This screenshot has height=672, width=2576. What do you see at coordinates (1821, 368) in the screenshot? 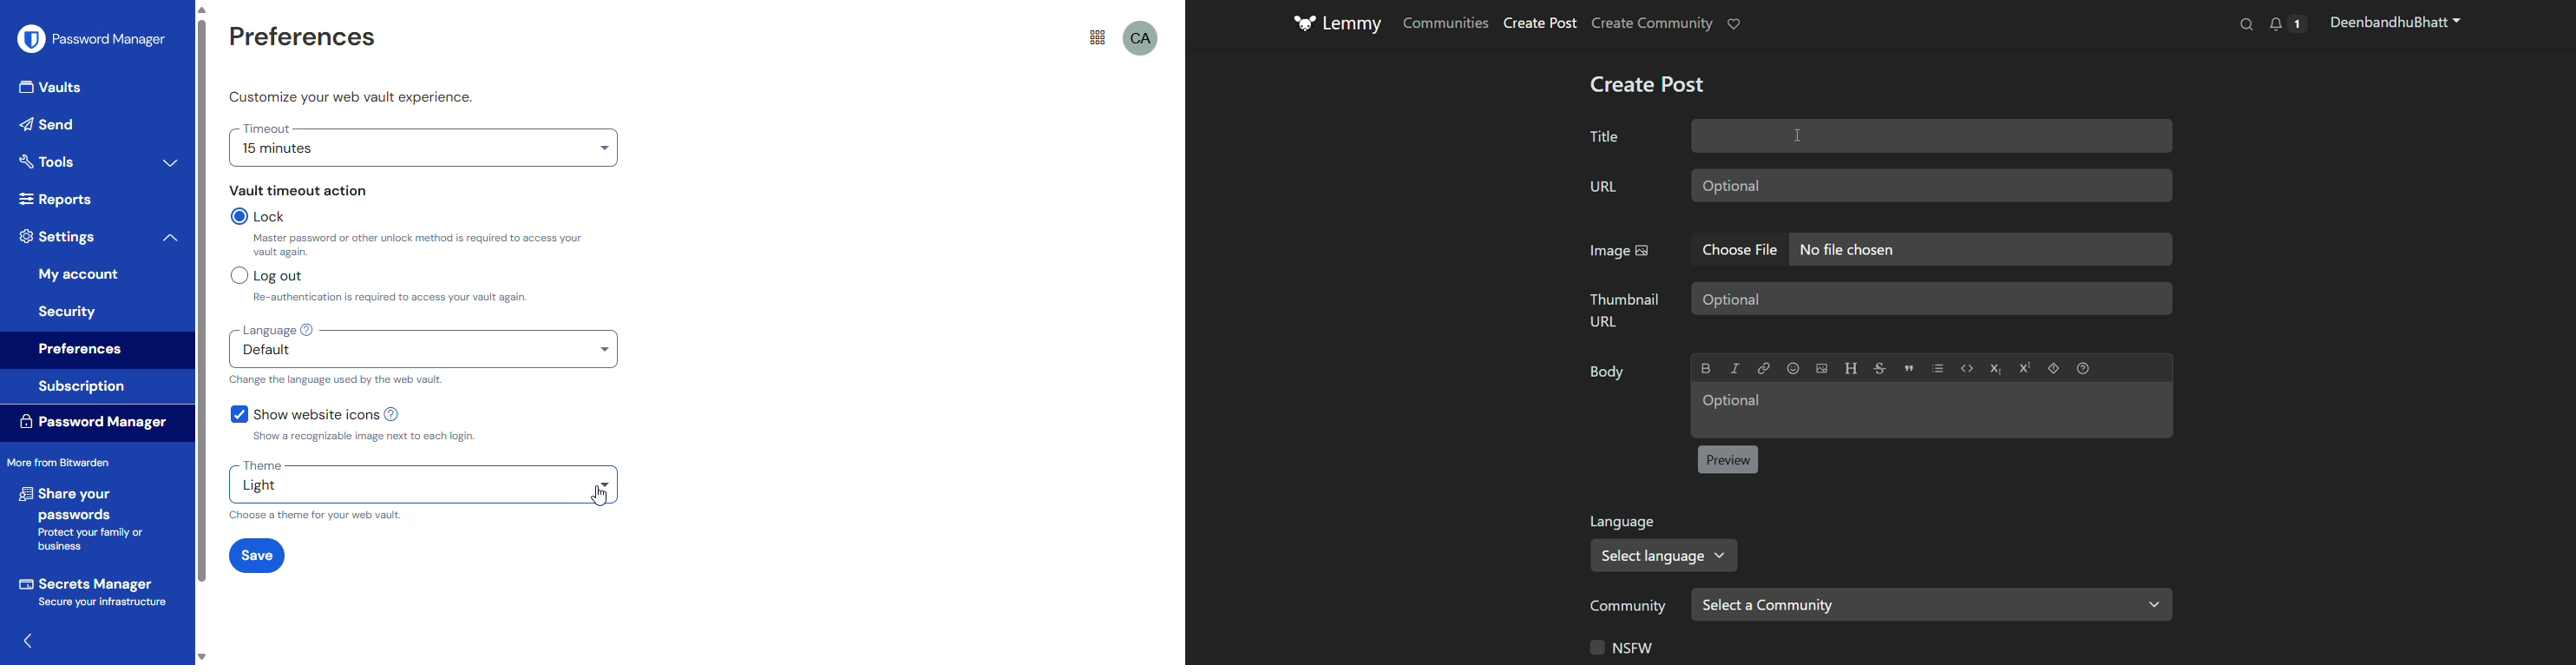
I see `Upload image` at bounding box center [1821, 368].